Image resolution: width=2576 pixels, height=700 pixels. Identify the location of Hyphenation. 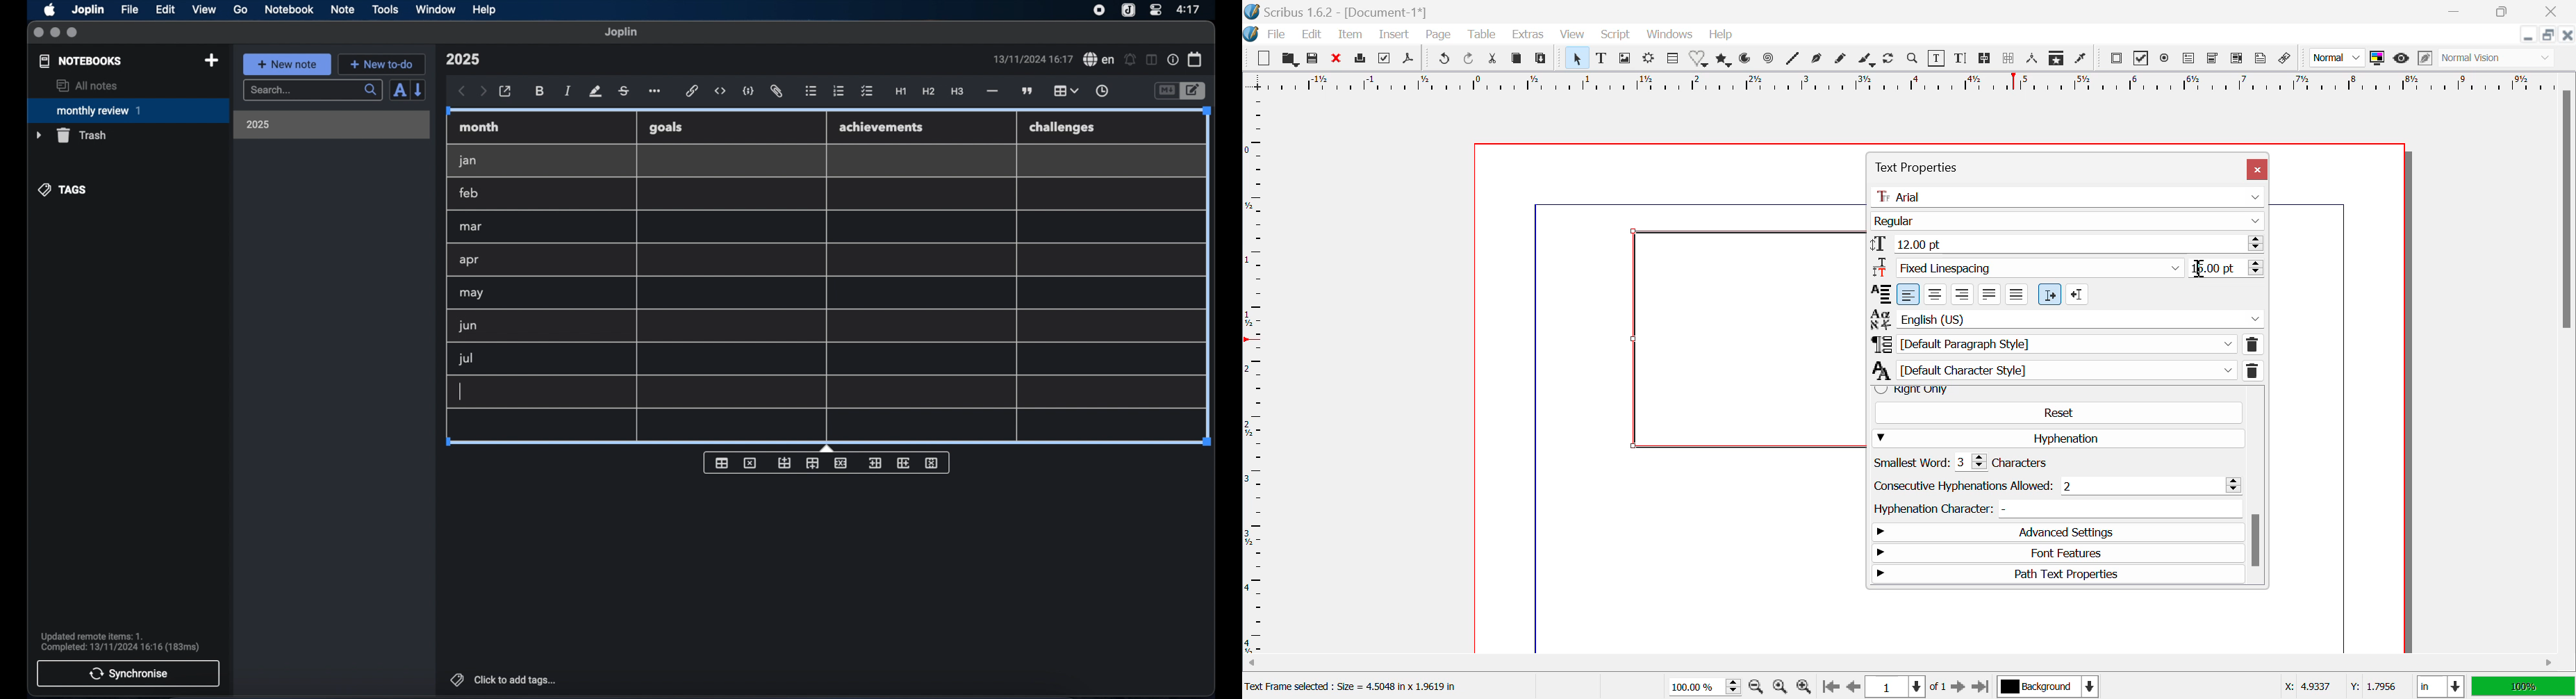
(2059, 438).